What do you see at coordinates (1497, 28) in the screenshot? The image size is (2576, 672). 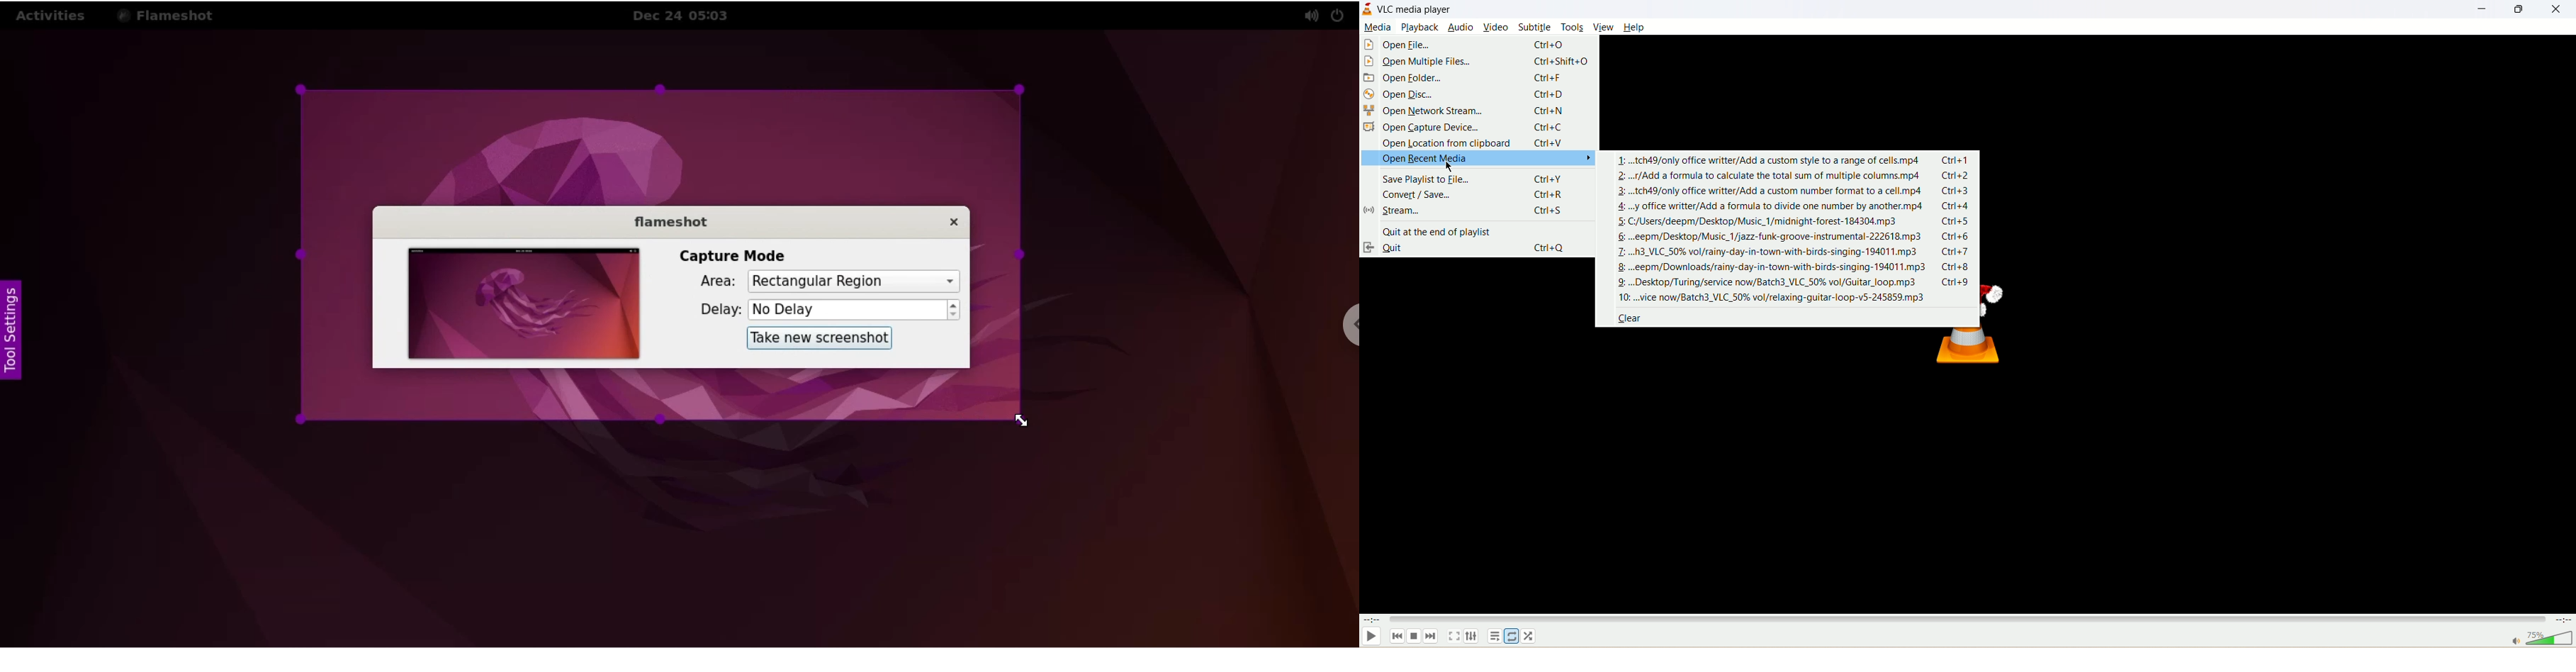 I see `video` at bounding box center [1497, 28].